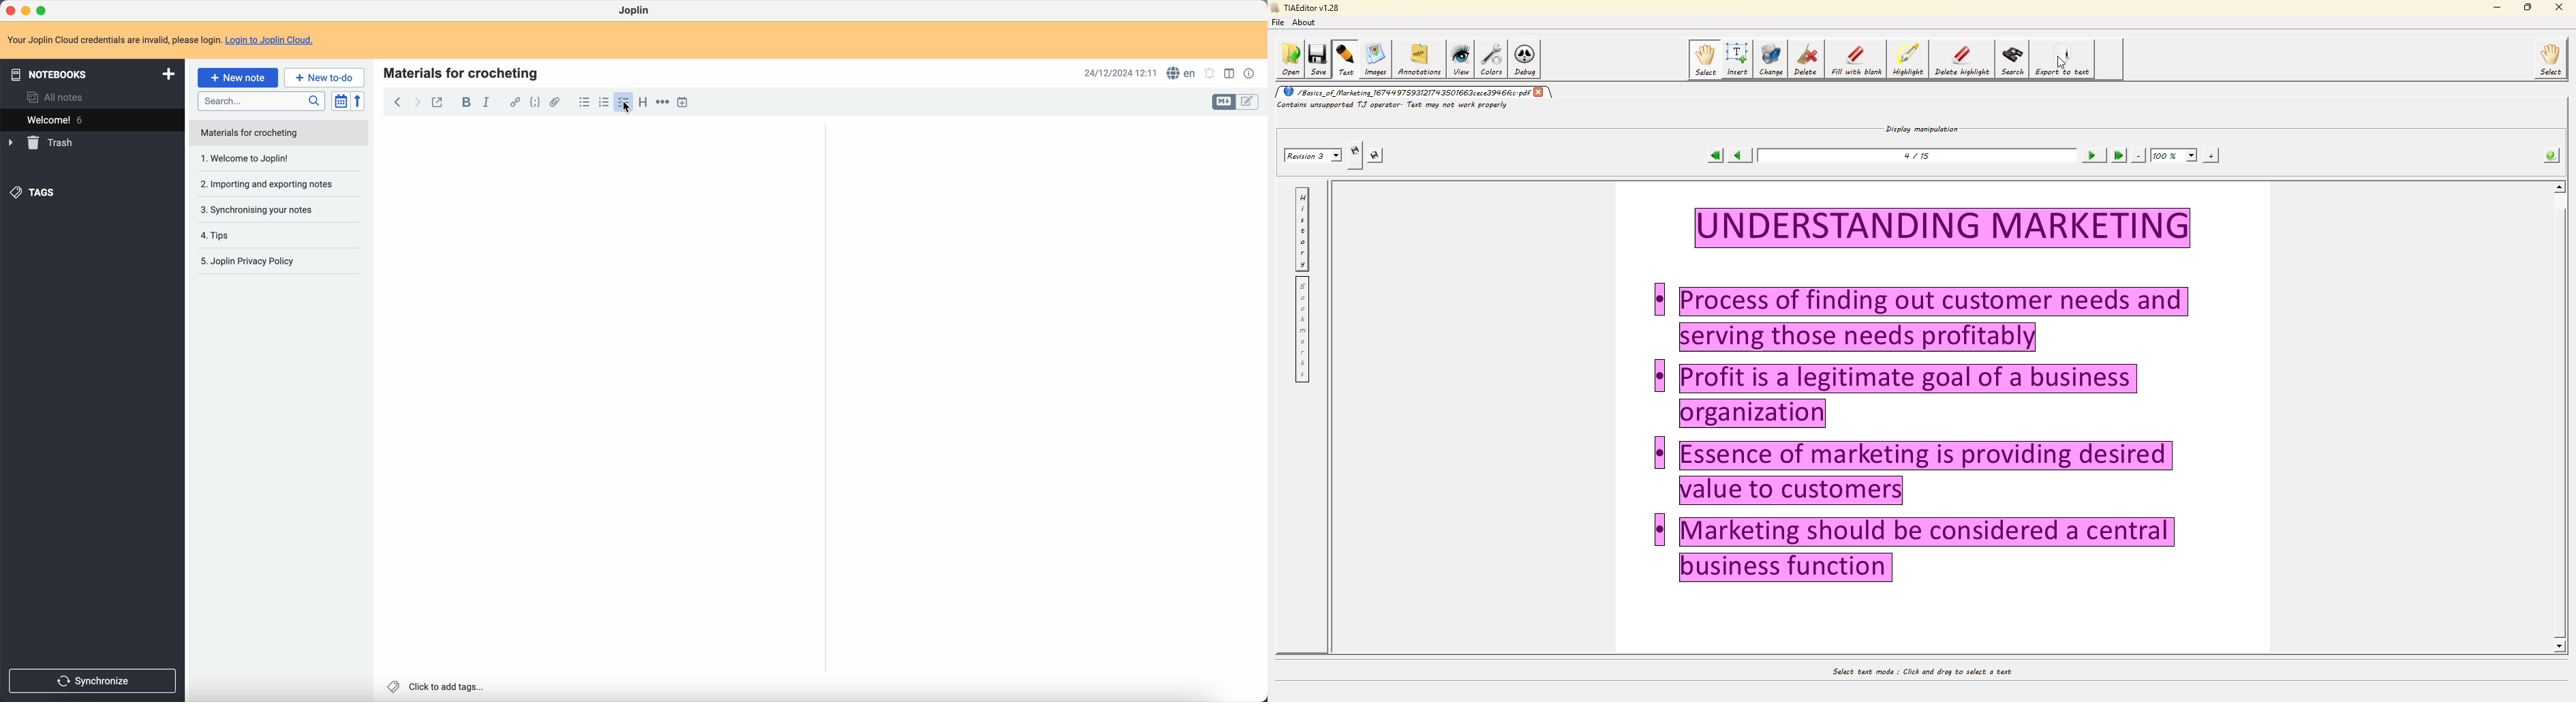 The width and height of the screenshot is (2576, 728). What do you see at coordinates (272, 159) in the screenshot?
I see `1. Welcome to Joplin!` at bounding box center [272, 159].